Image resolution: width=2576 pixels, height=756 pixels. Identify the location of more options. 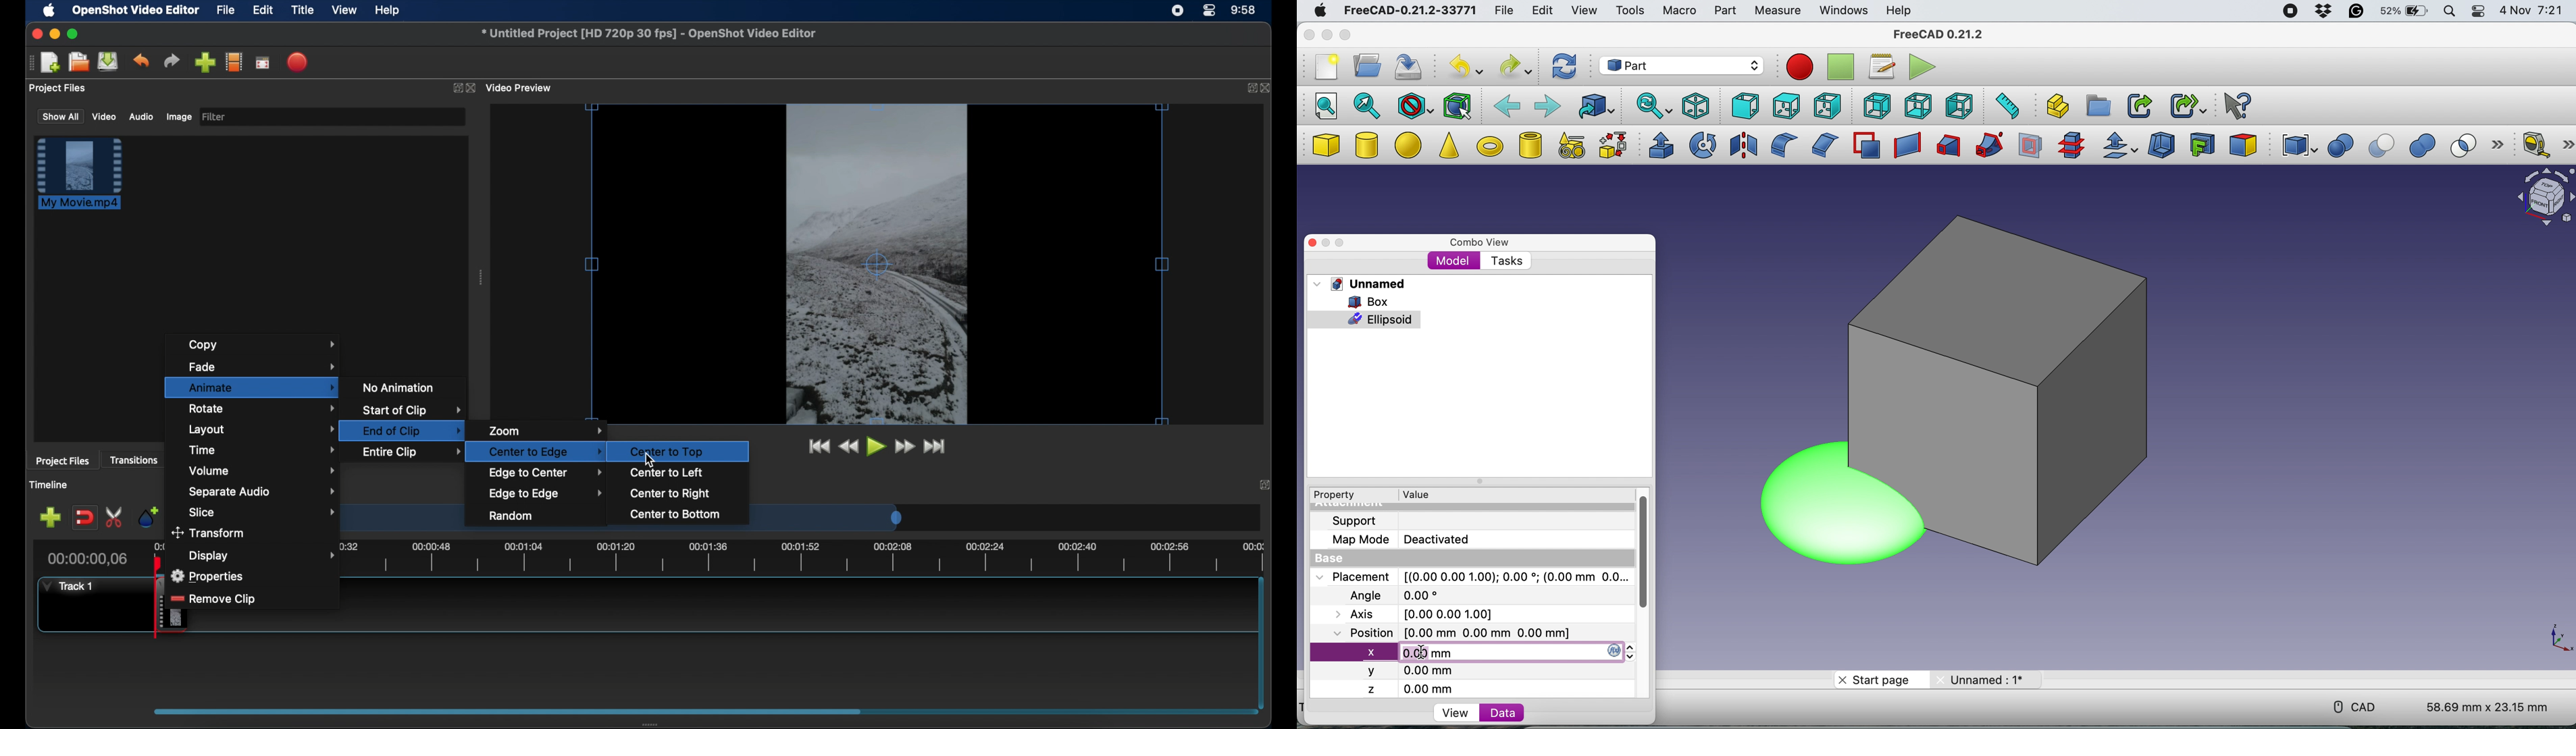
(2567, 143).